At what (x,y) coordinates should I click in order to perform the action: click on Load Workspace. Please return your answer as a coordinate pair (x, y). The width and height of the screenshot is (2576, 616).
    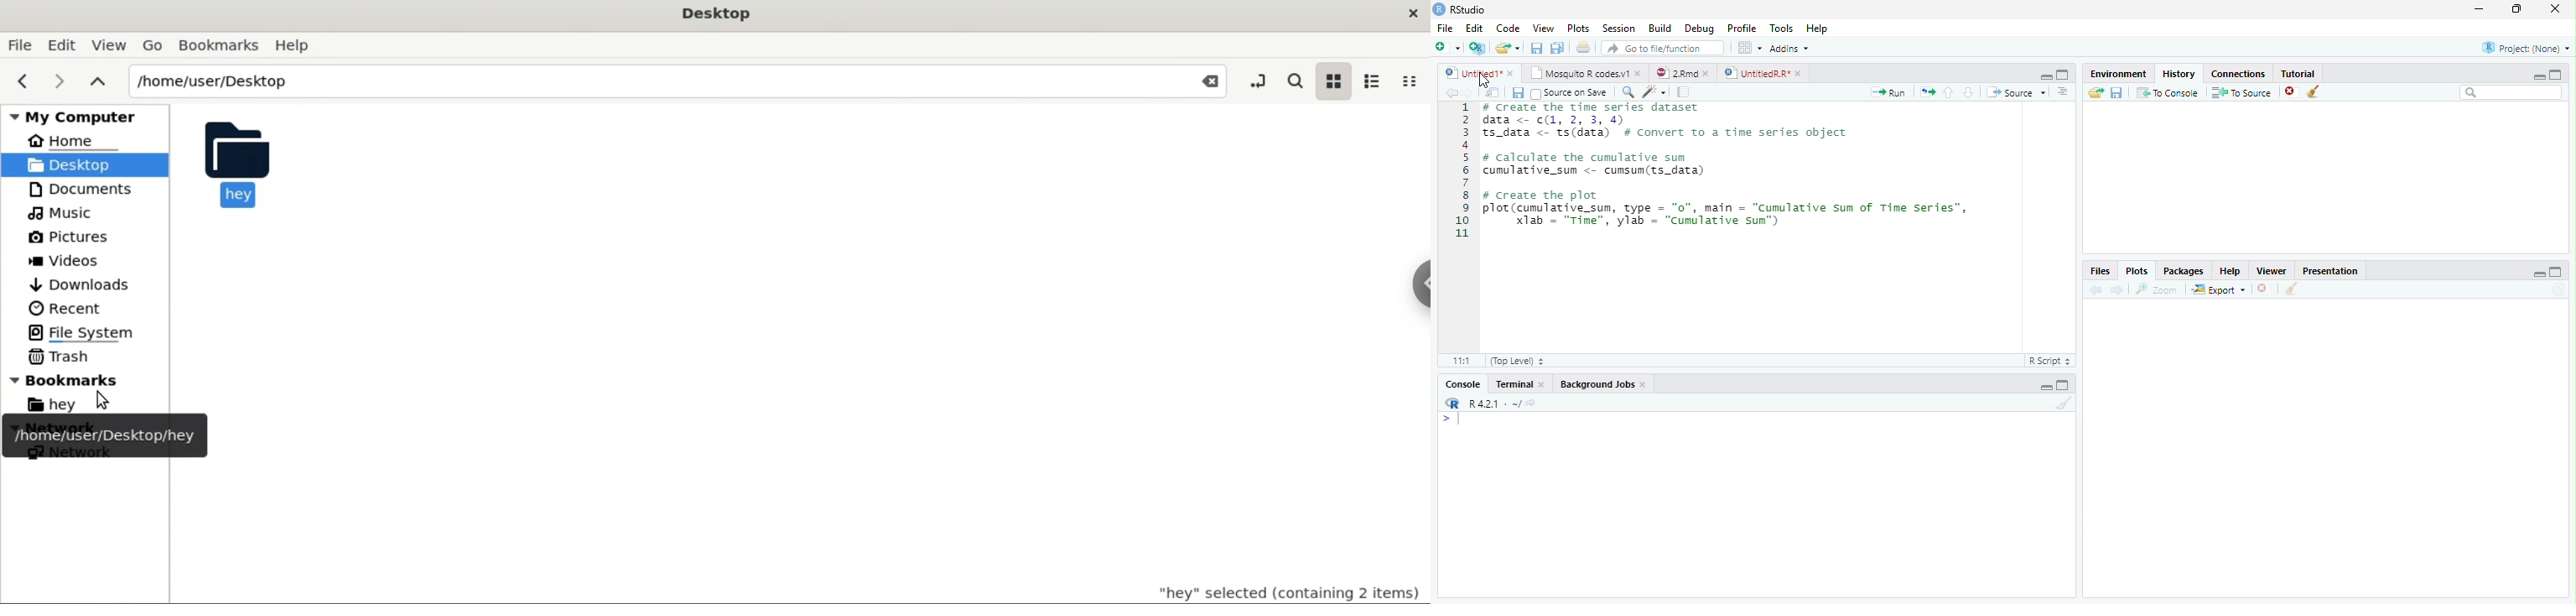
    Looking at the image, I should click on (2098, 96).